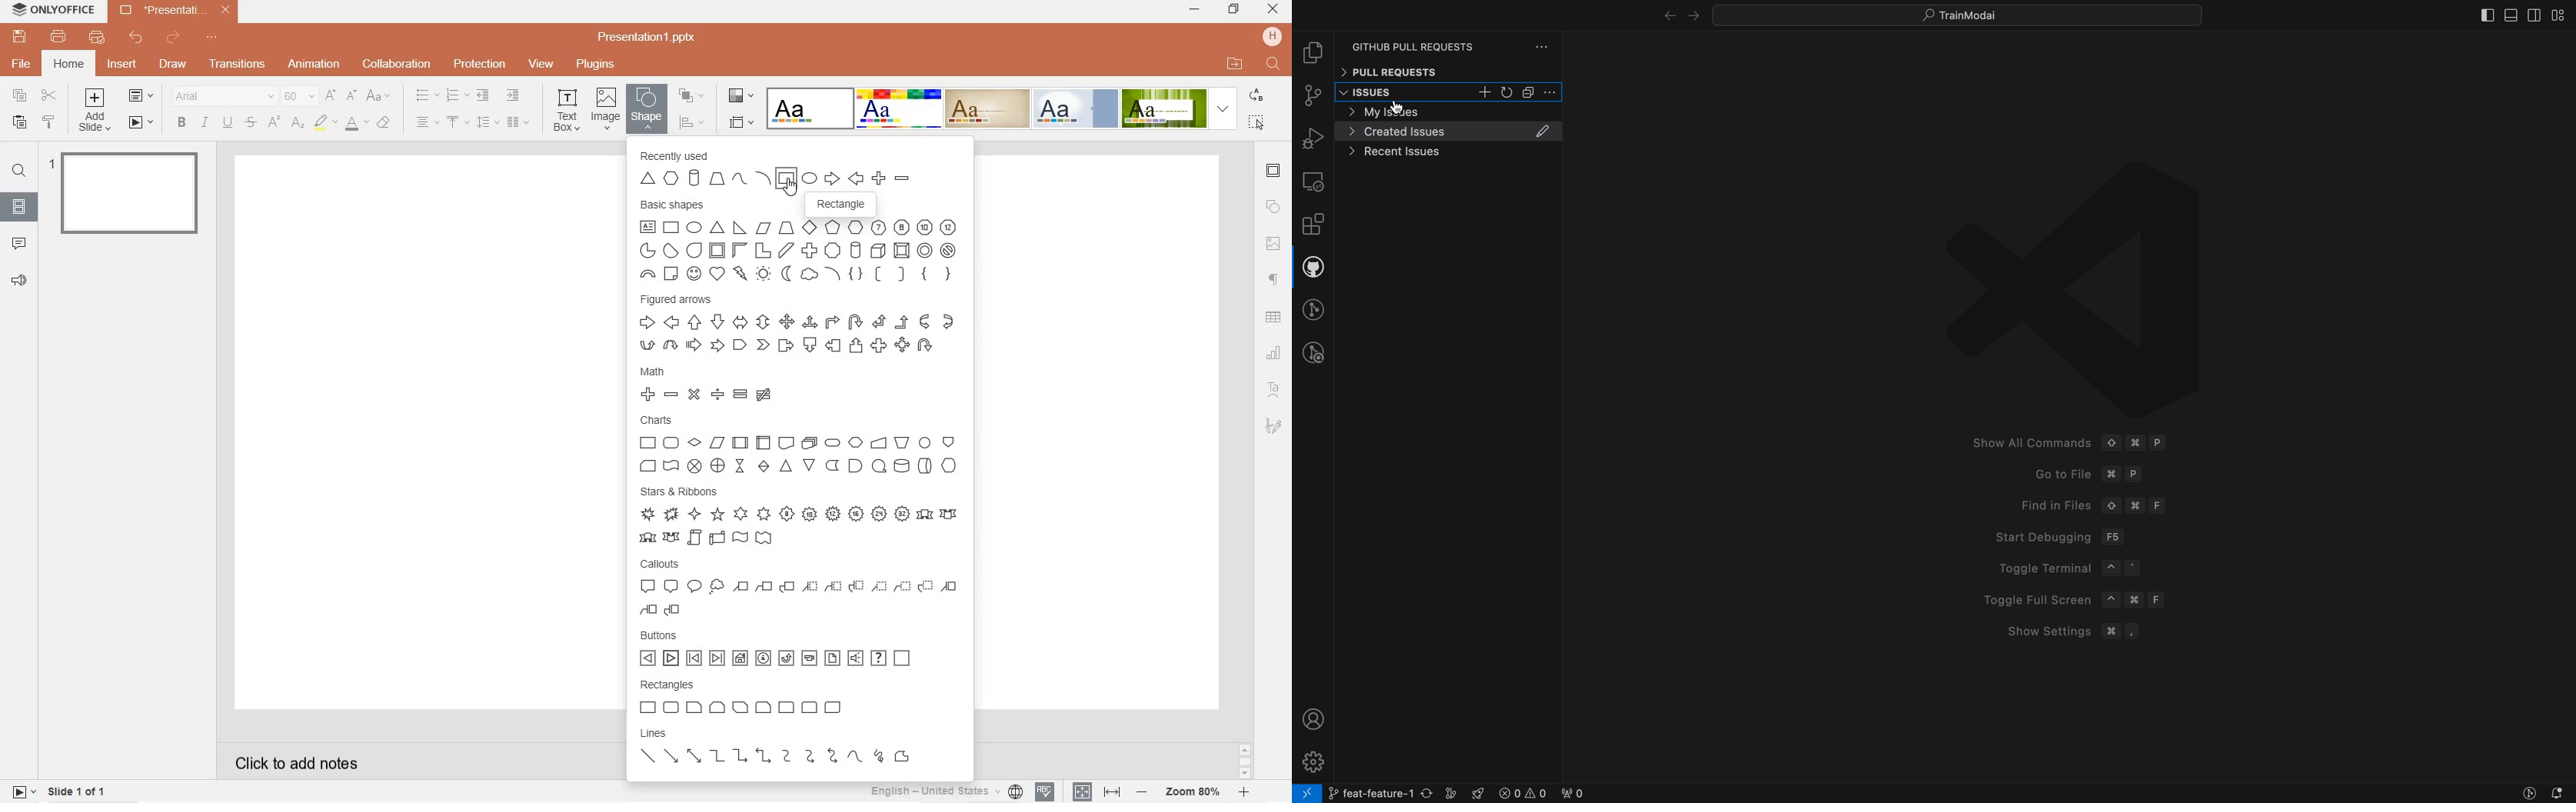 Image resolution: width=2576 pixels, height=812 pixels. I want to click on comments, so click(20, 242).